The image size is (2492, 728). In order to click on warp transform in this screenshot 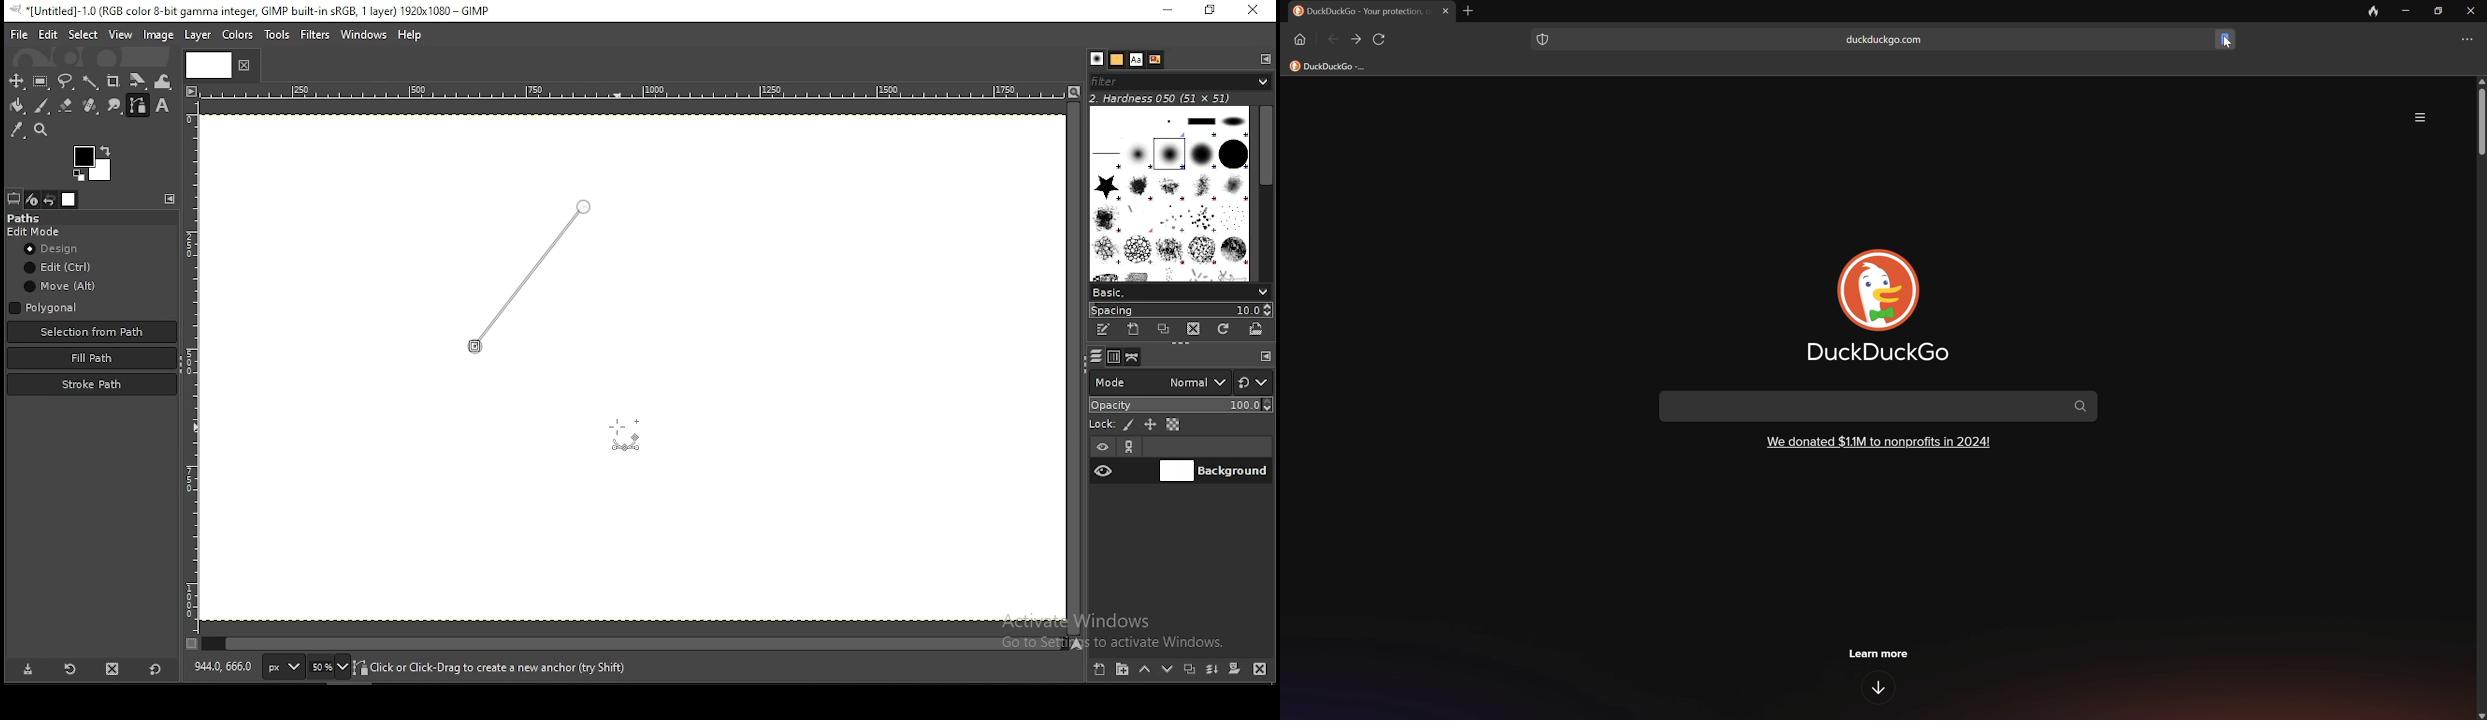, I will do `click(164, 81)`.